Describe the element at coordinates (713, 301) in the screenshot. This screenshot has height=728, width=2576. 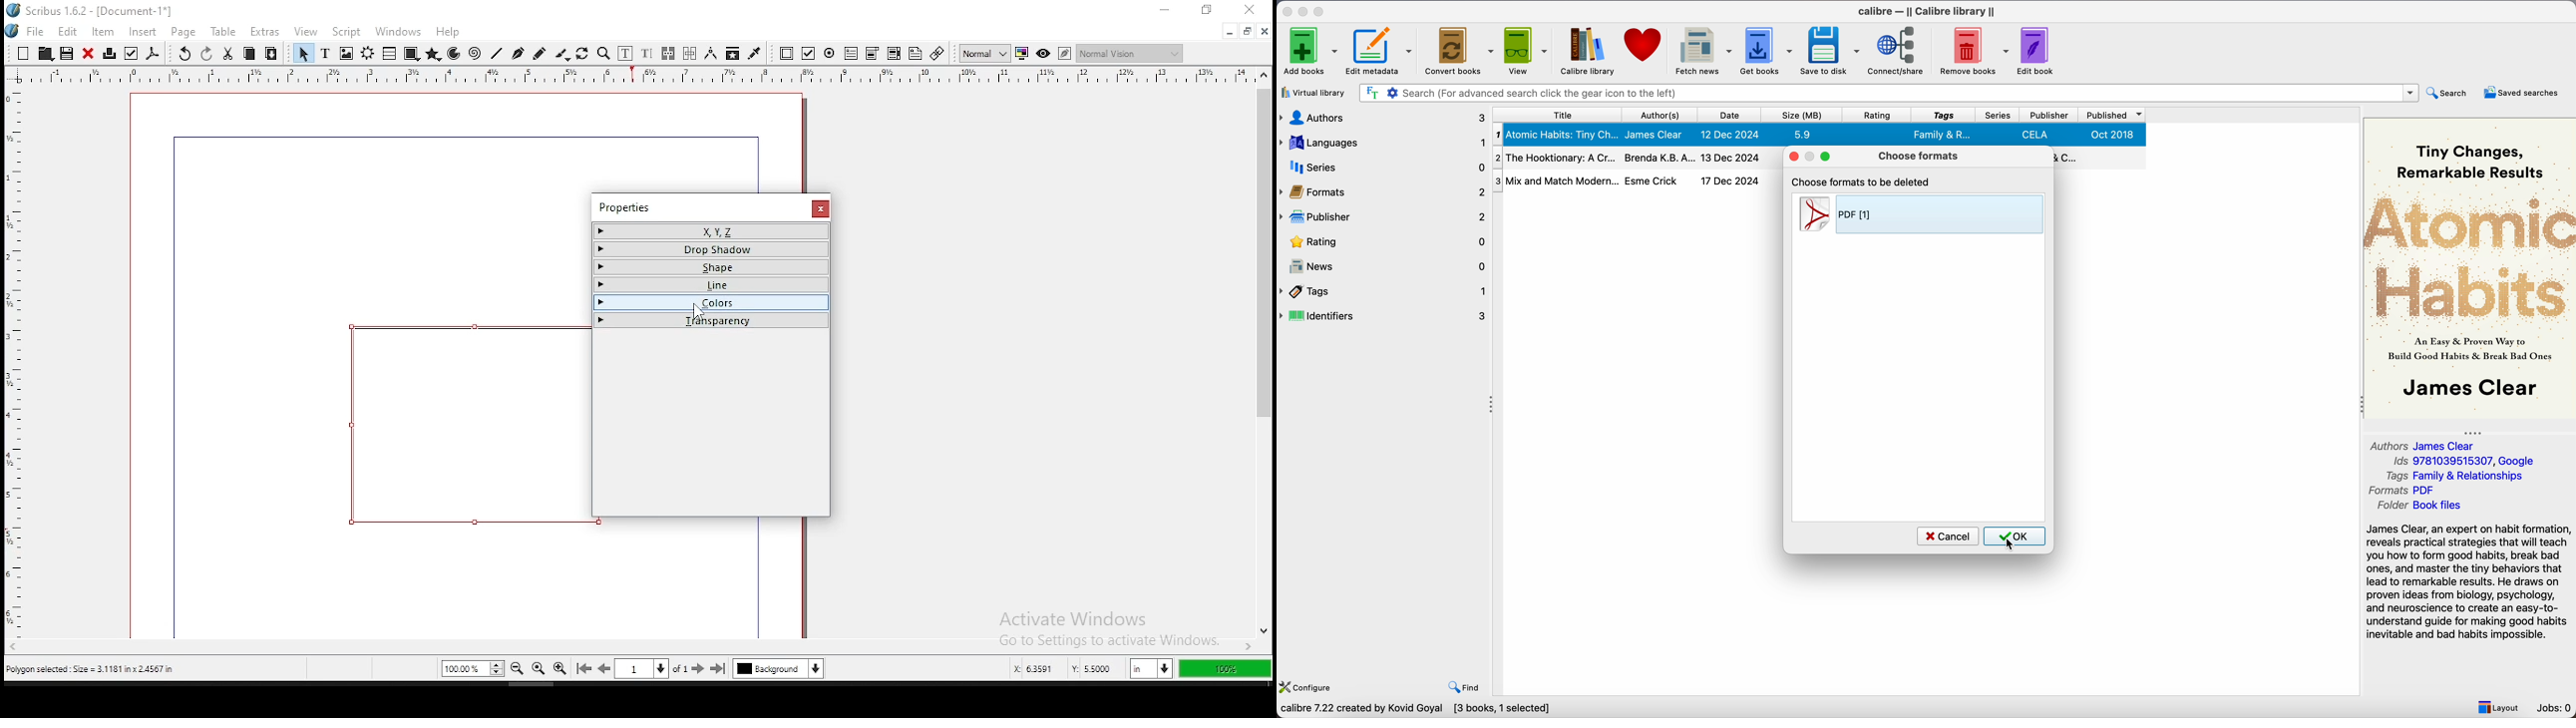
I see `colors` at that location.